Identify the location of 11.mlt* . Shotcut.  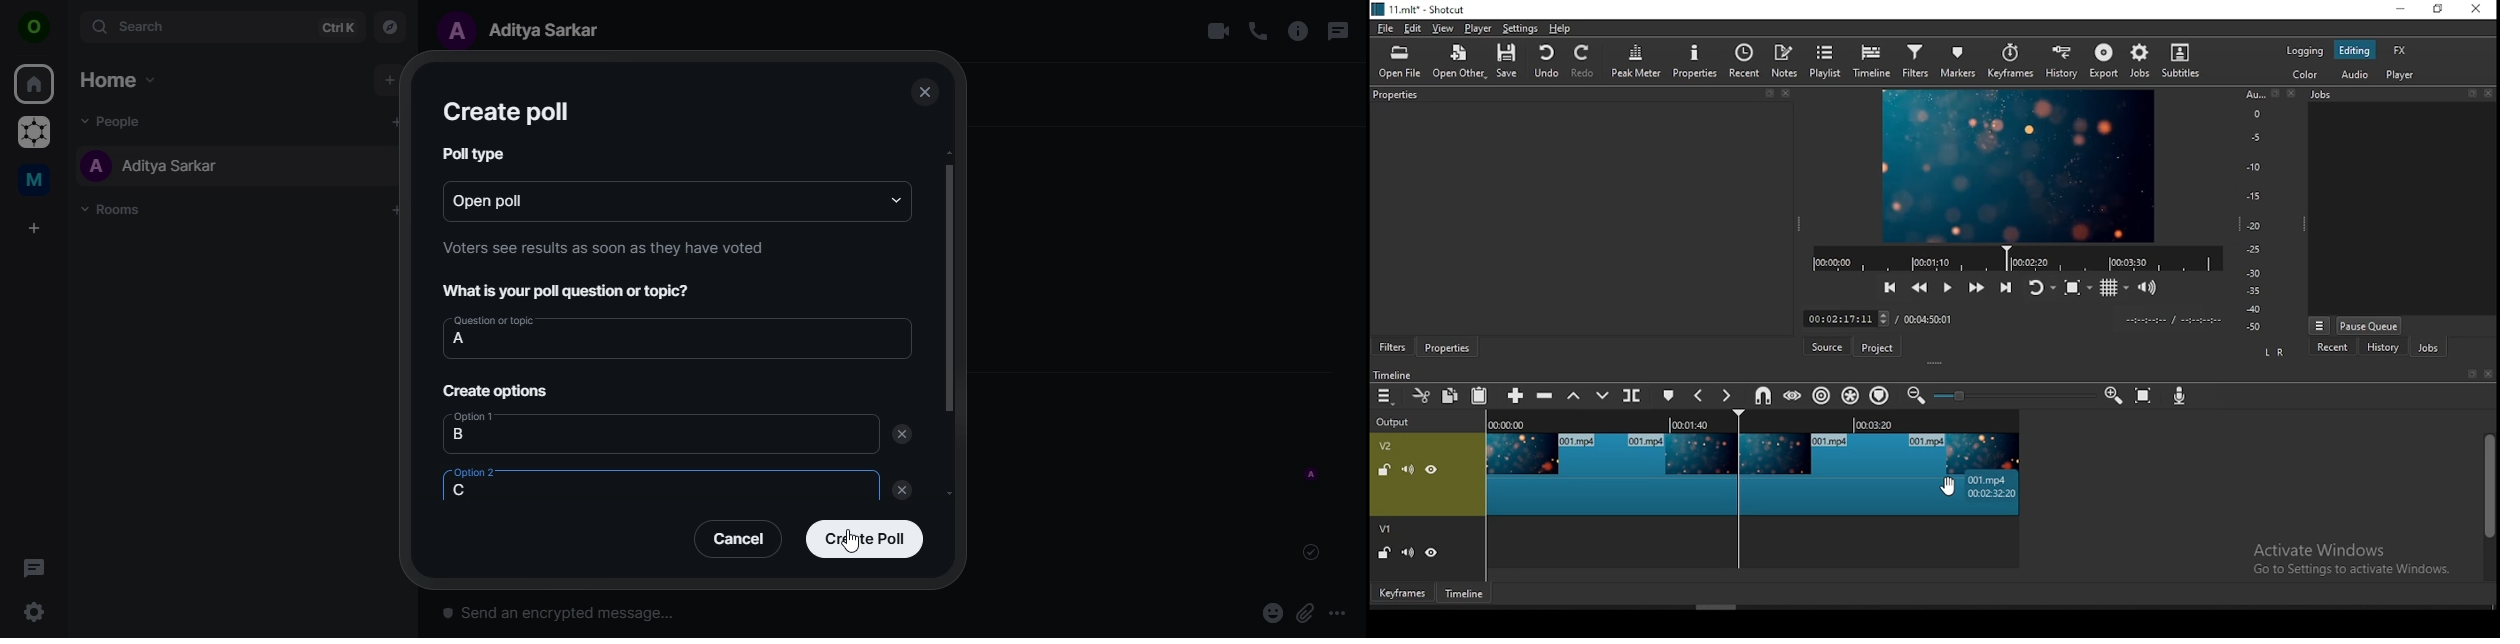
(1418, 9).